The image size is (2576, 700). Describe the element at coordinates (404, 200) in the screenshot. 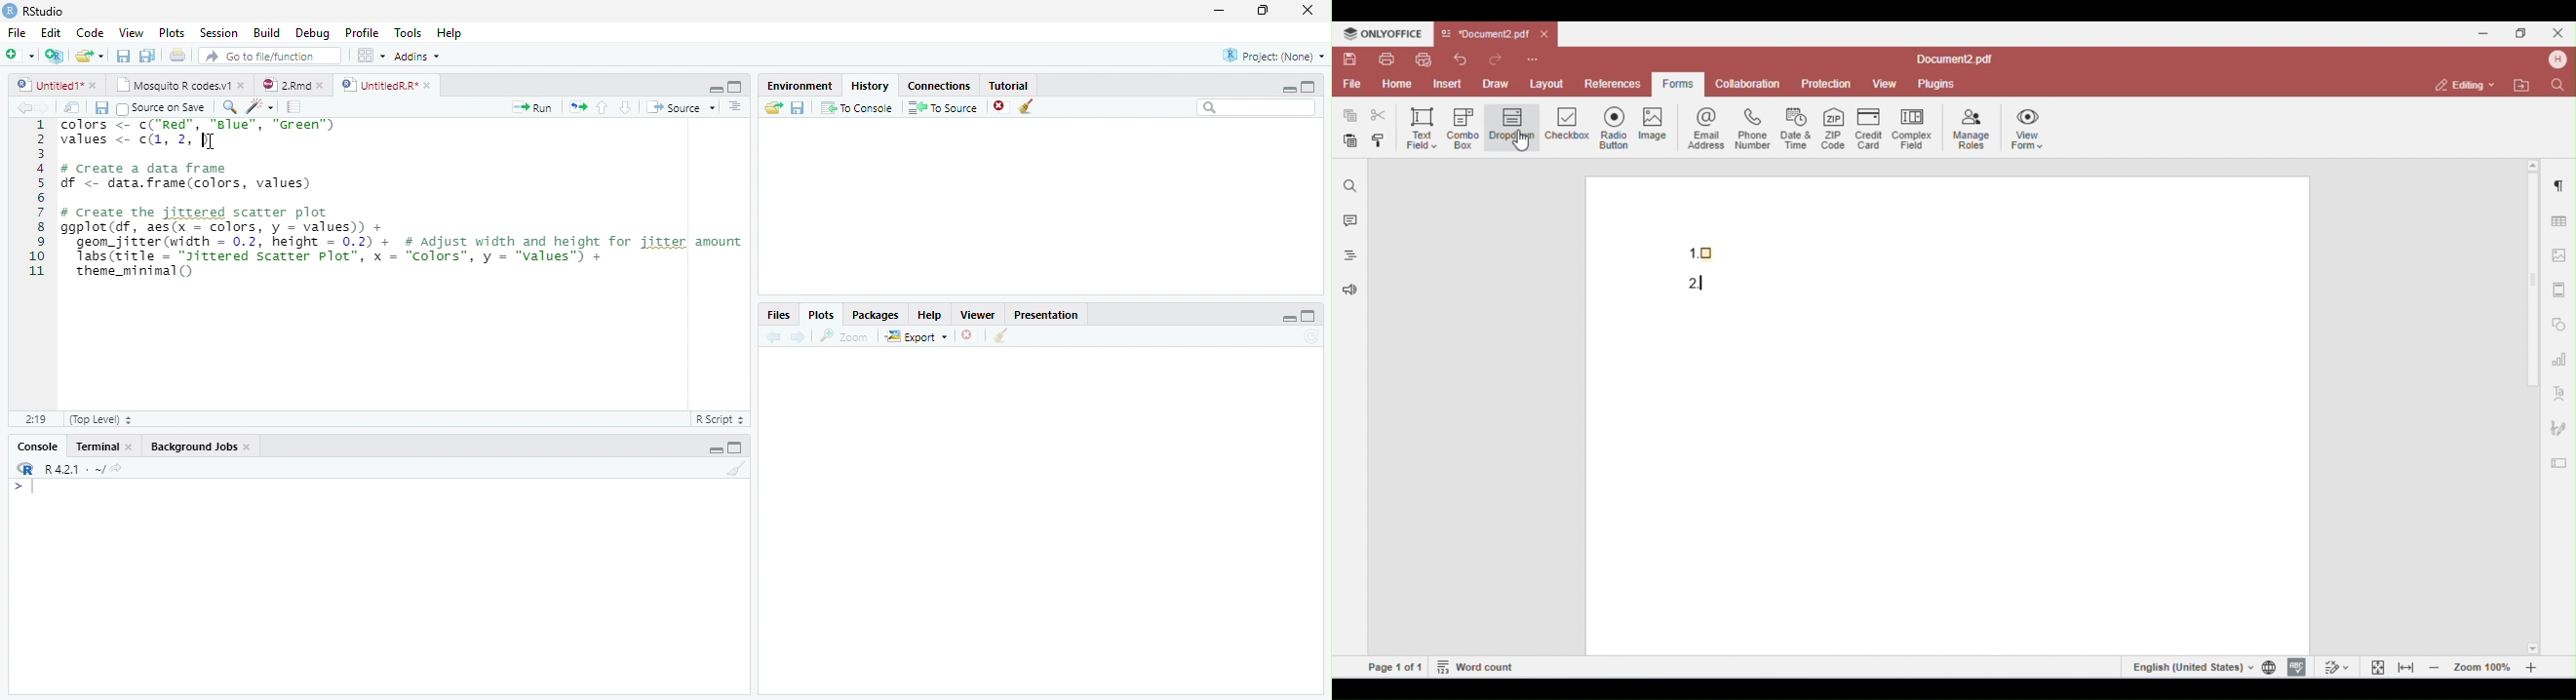

I see `COCara f= CCR WW, CERES

values <- c(1, 2, |]

# create a data frame

df < data. frame(colors, values)

# Create the jittered scatter plot

ggplot(df, aes(x = colors, y = values) +
geon_jitter(width = 0.2, height = 0.2) + # Adjust width and height for jitter amount
Tabs(zitle = “Jitrered Scatter plot’, x = “Colors”, y = "values™) +
theme_minimal` at that location.